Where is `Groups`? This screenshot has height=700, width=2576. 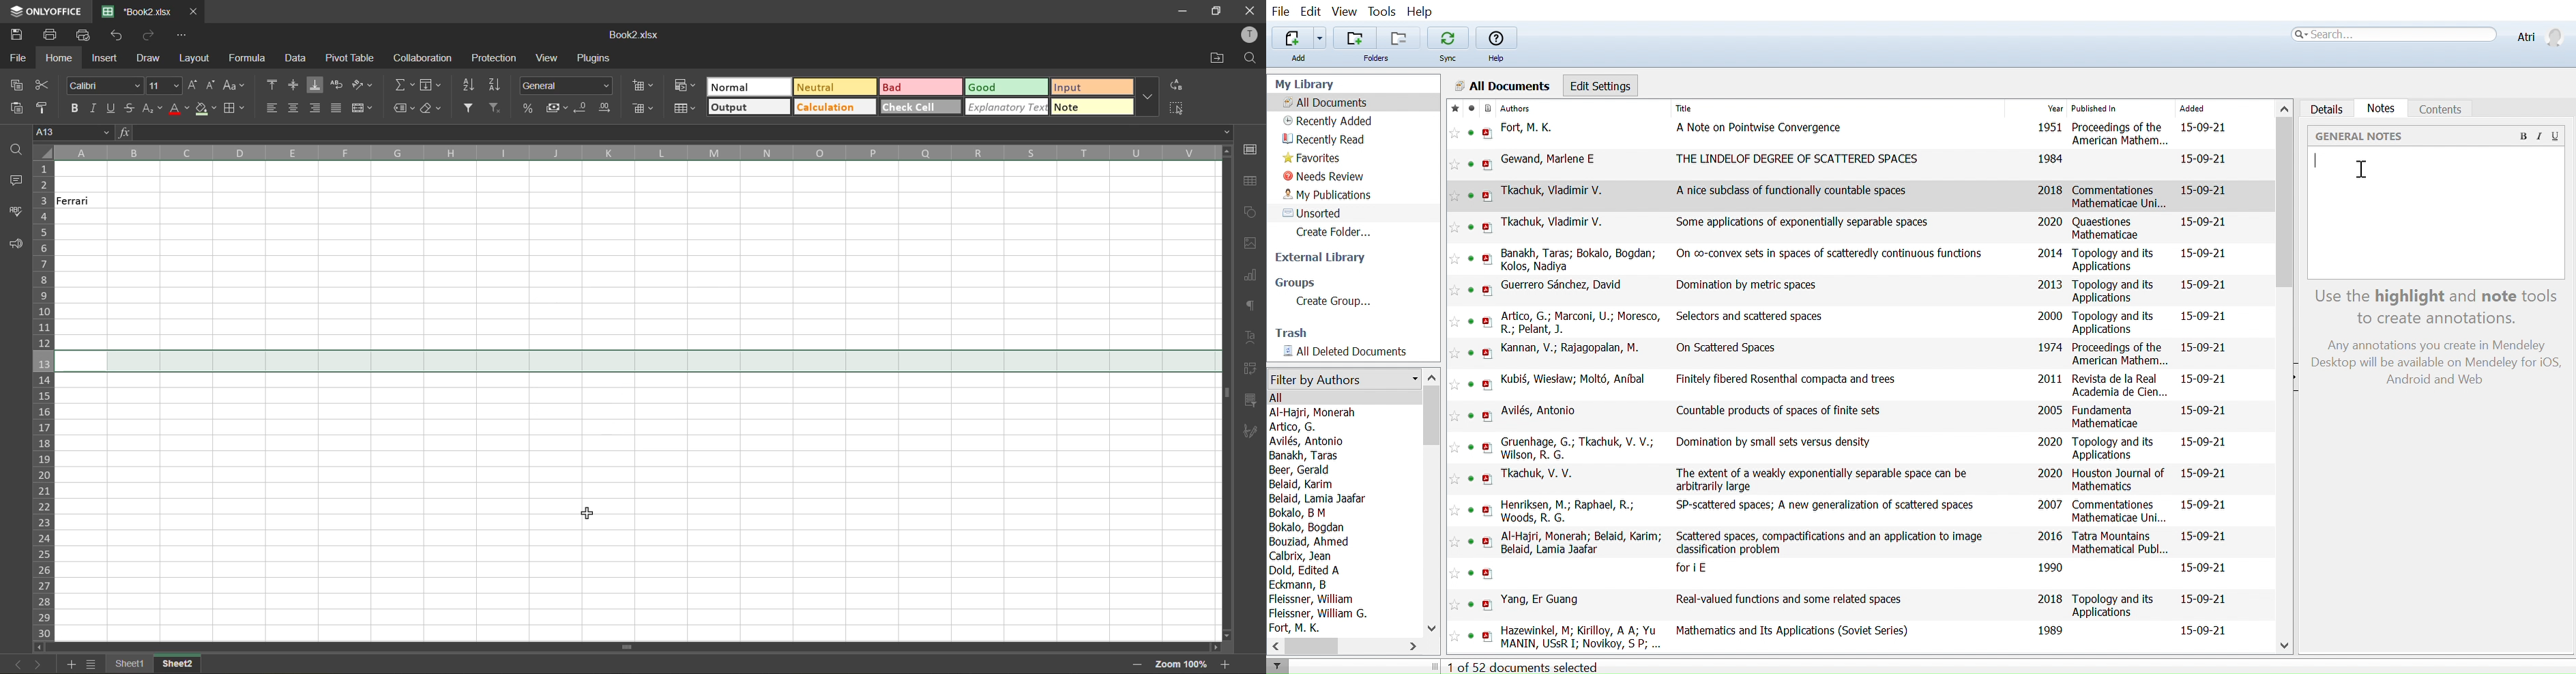 Groups is located at coordinates (1295, 283).